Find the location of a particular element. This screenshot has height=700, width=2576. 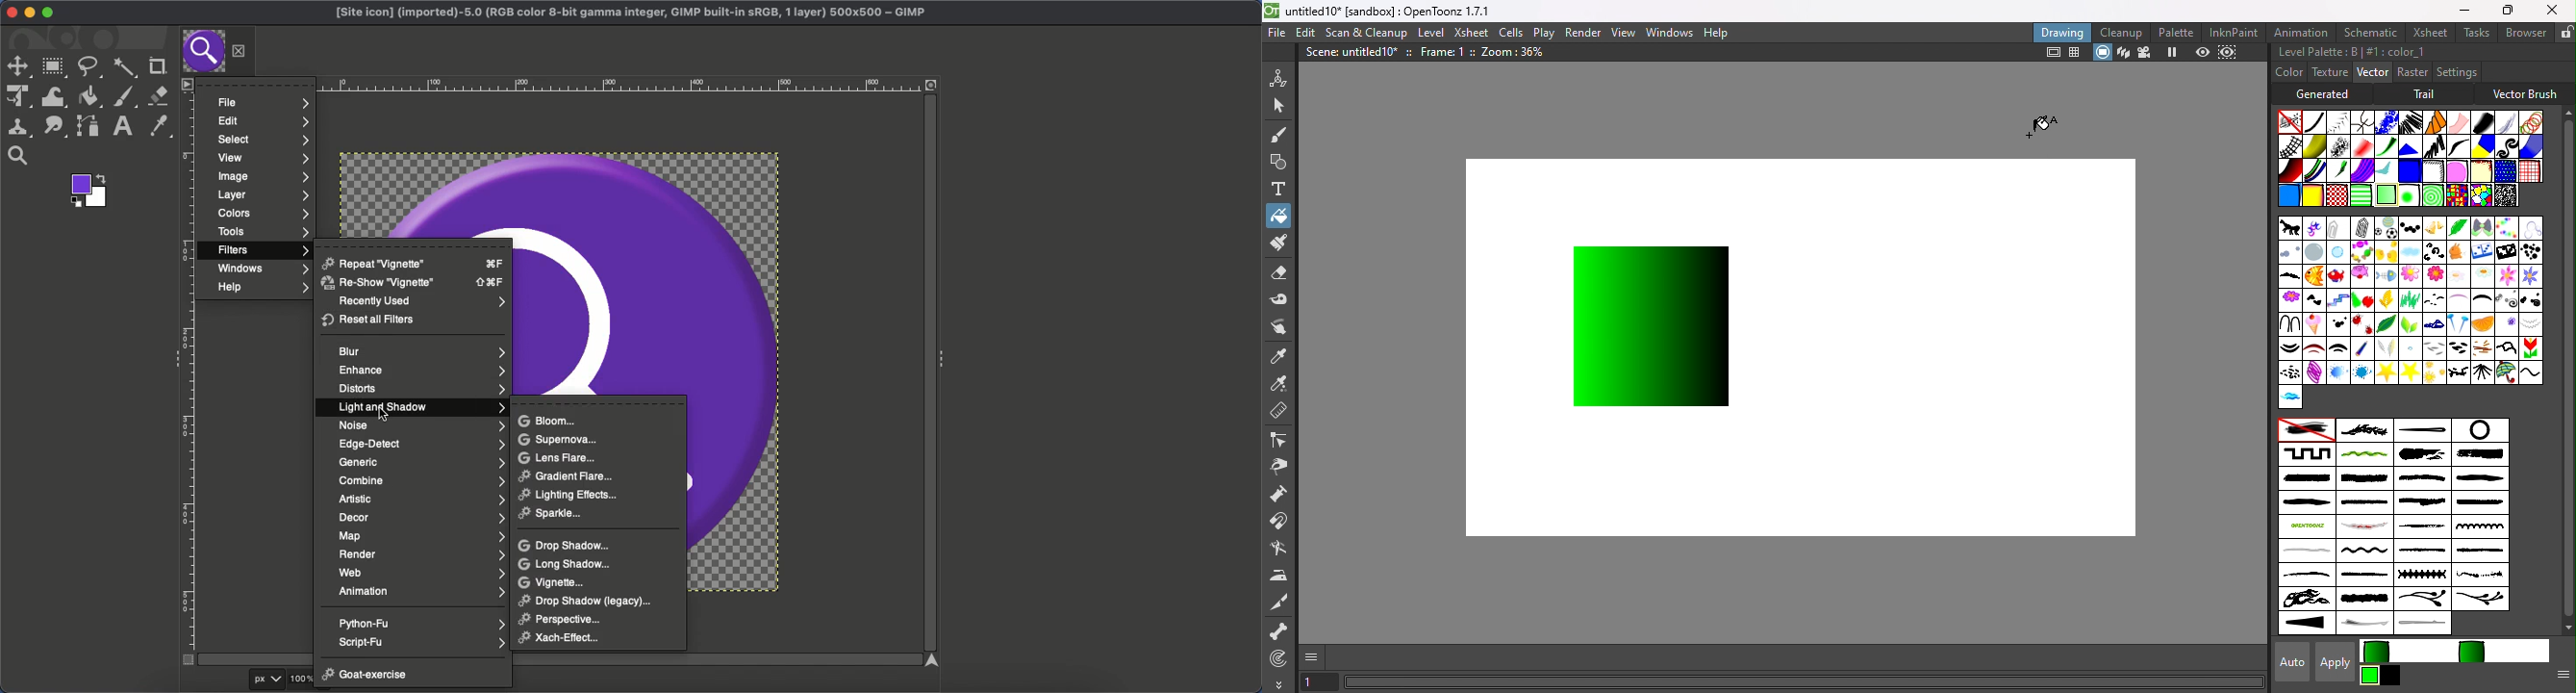

Circlets is located at coordinates (2385, 122).